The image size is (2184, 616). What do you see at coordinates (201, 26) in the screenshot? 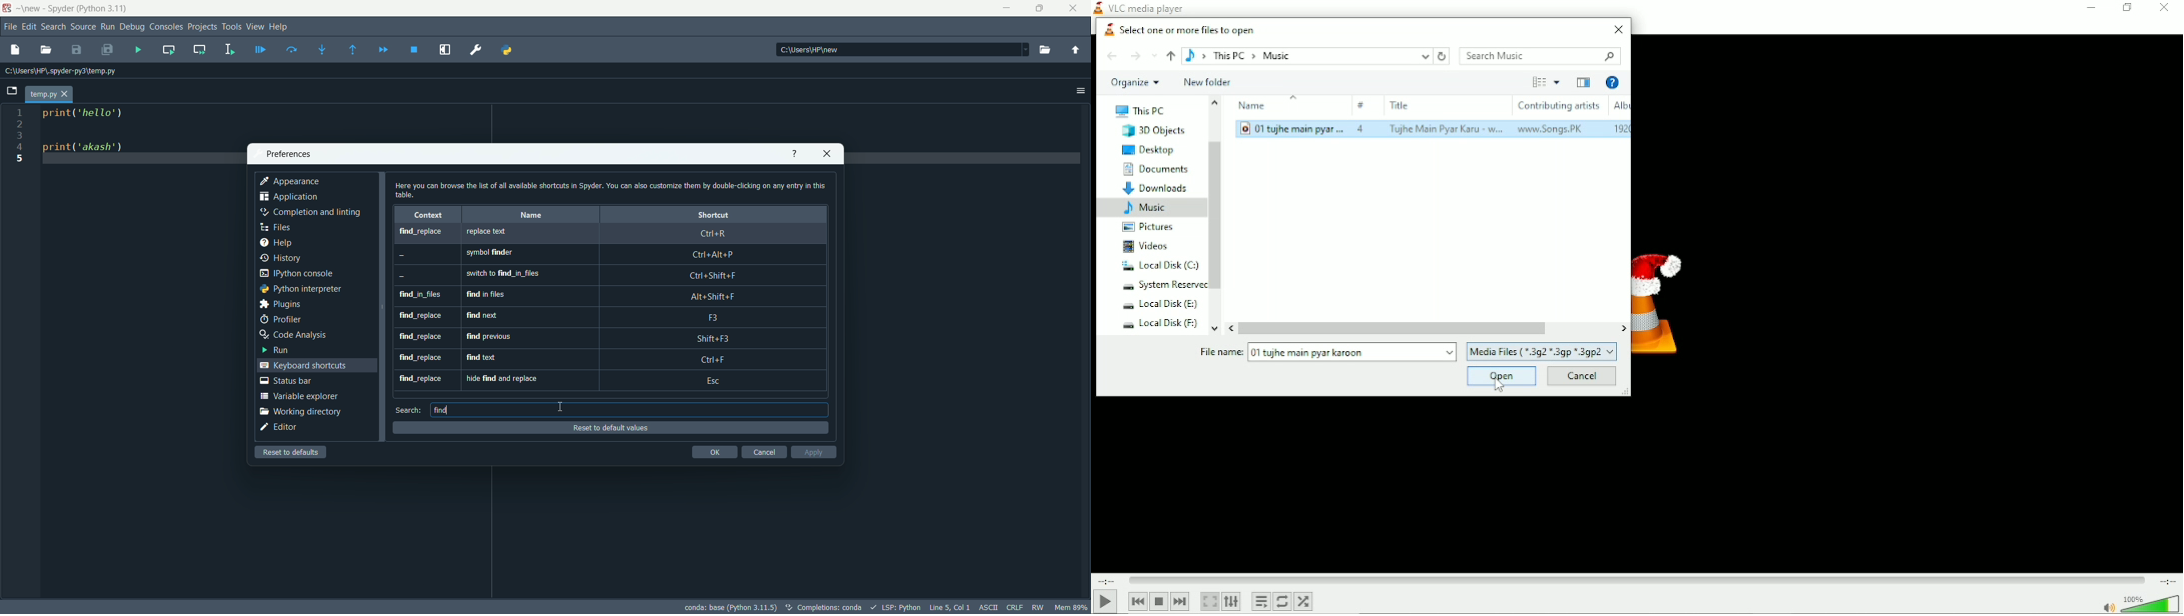
I see `projects menu` at bounding box center [201, 26].